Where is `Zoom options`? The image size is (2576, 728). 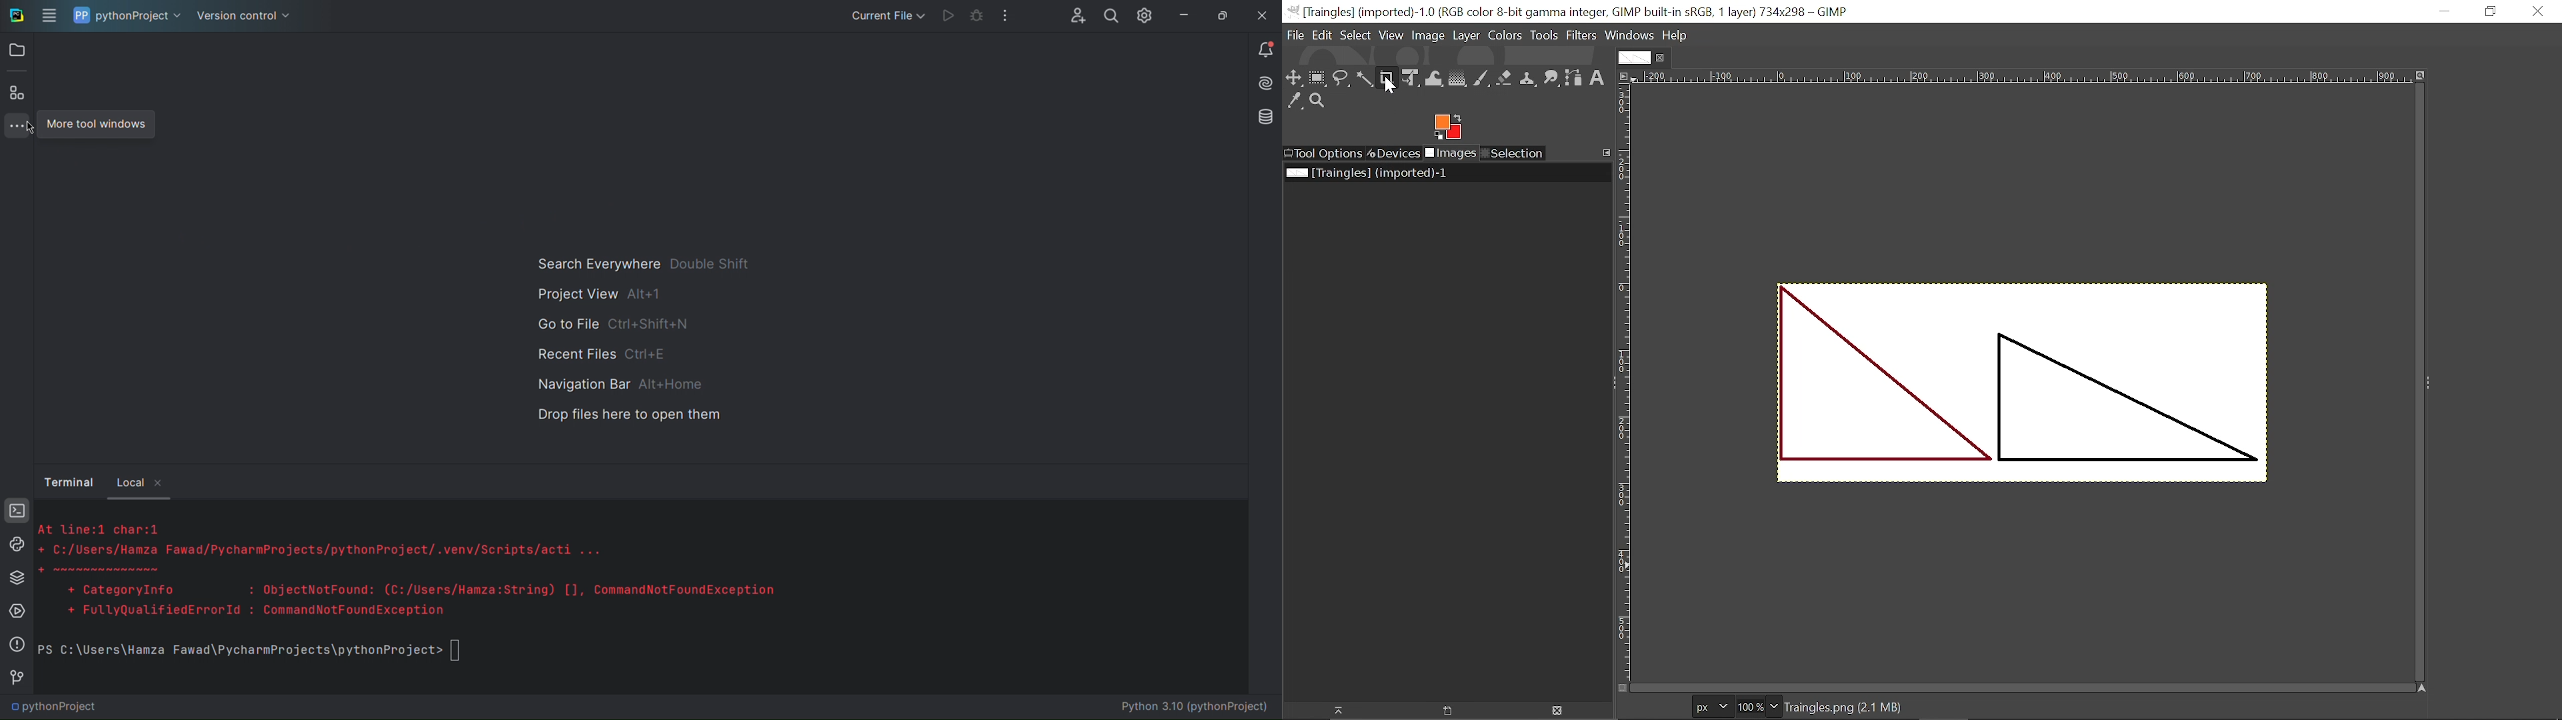 Zoom options is located at coordinates (1773, 707).